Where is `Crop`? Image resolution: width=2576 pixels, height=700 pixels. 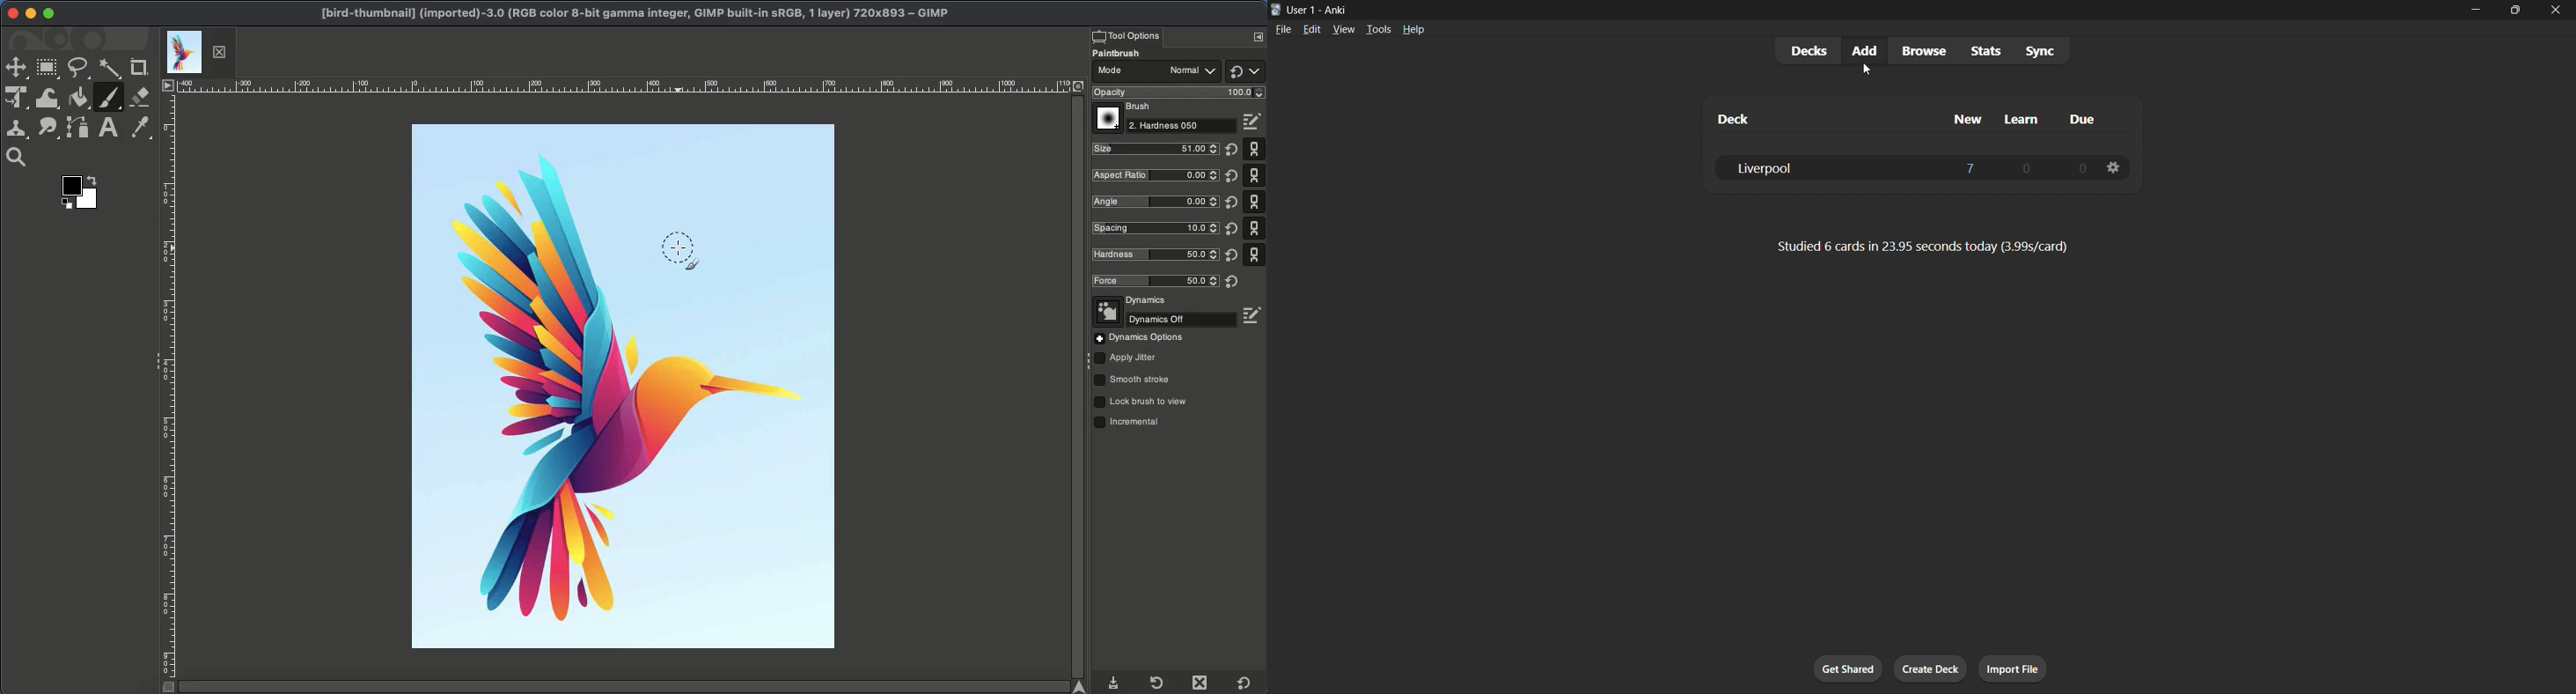 Crop is located at coordinates (140, 68).